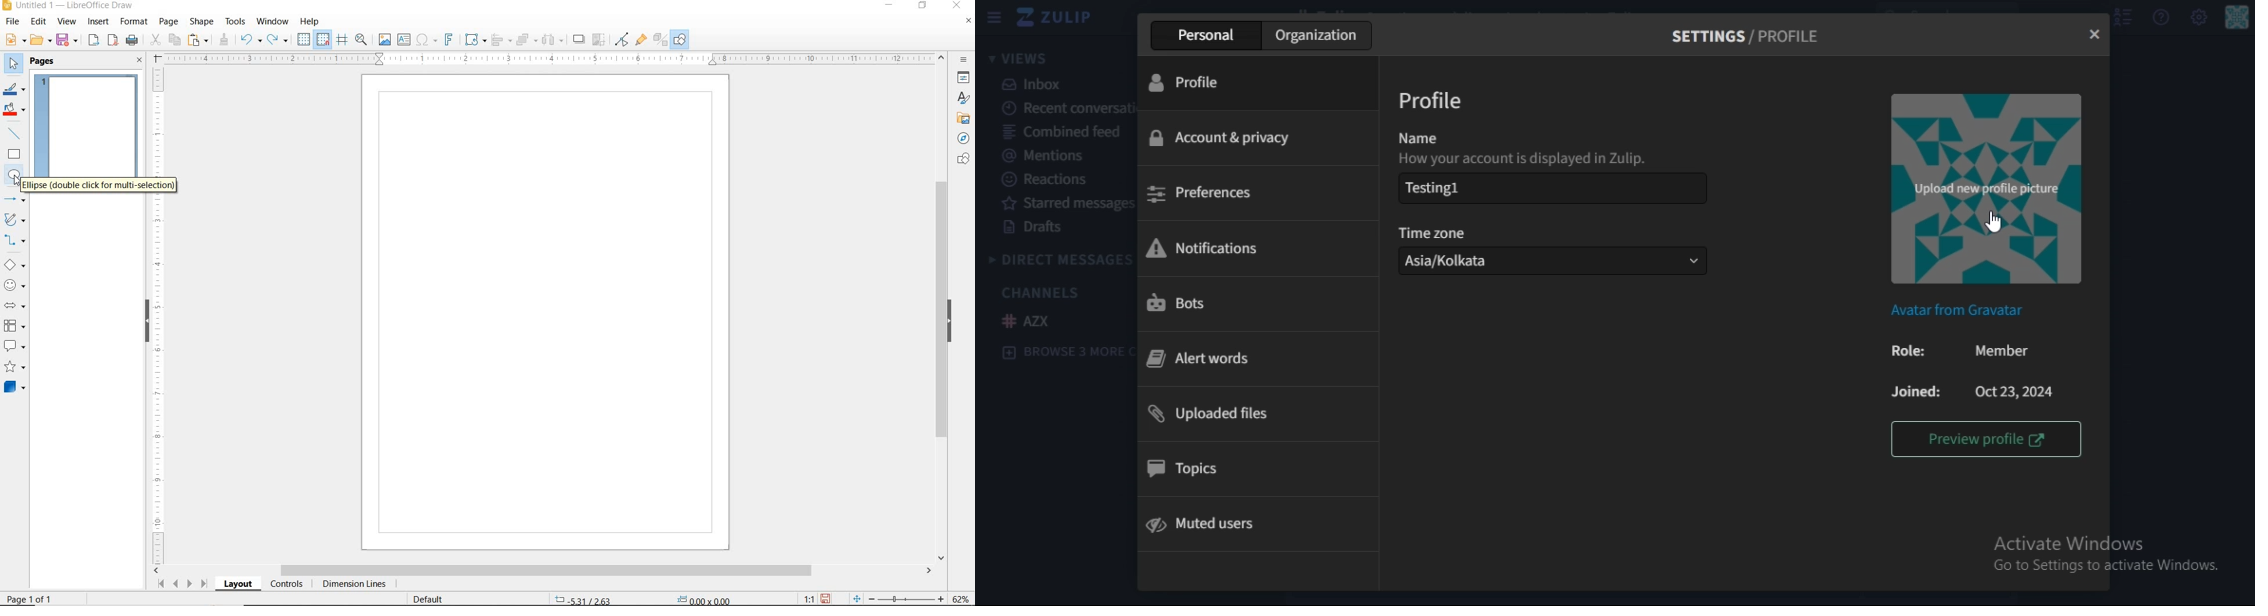 The height and width of the screenshot is (616, 2268). I want to click on TOGGLE POINT EDIT MODE, so click(622, 39).